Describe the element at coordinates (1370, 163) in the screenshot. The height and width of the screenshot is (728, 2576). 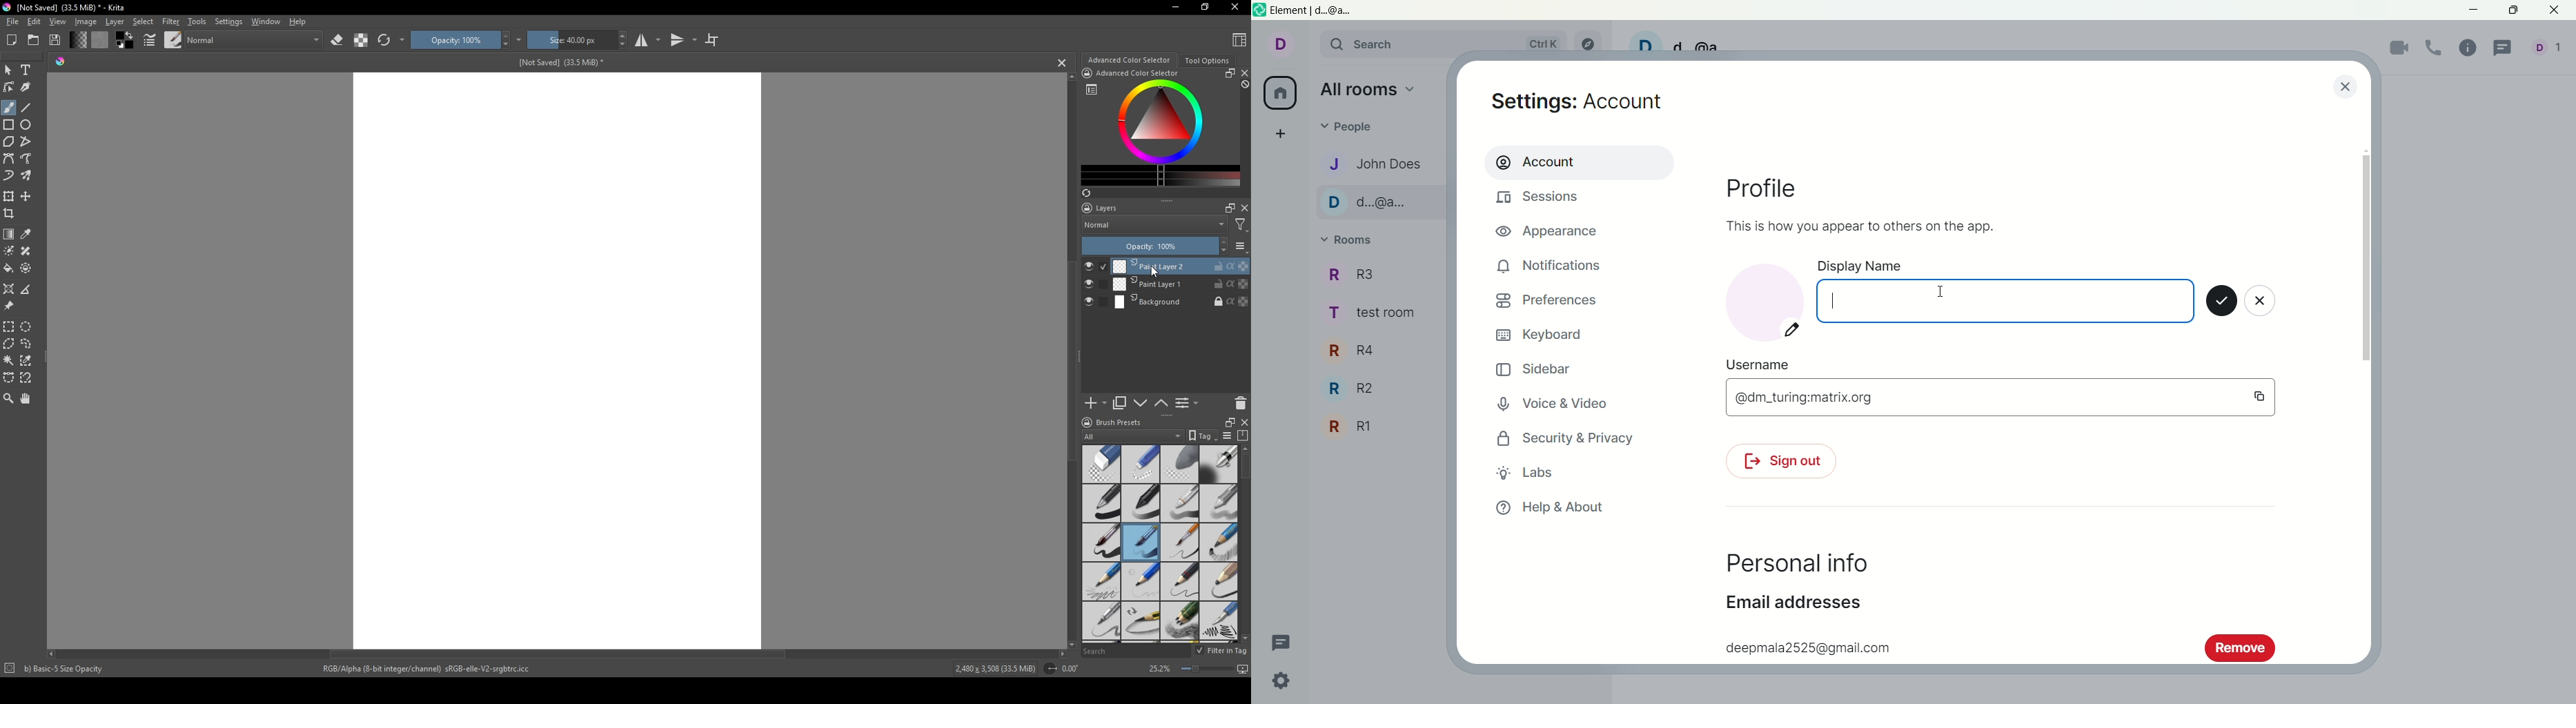
I see `John DOES` at that location.